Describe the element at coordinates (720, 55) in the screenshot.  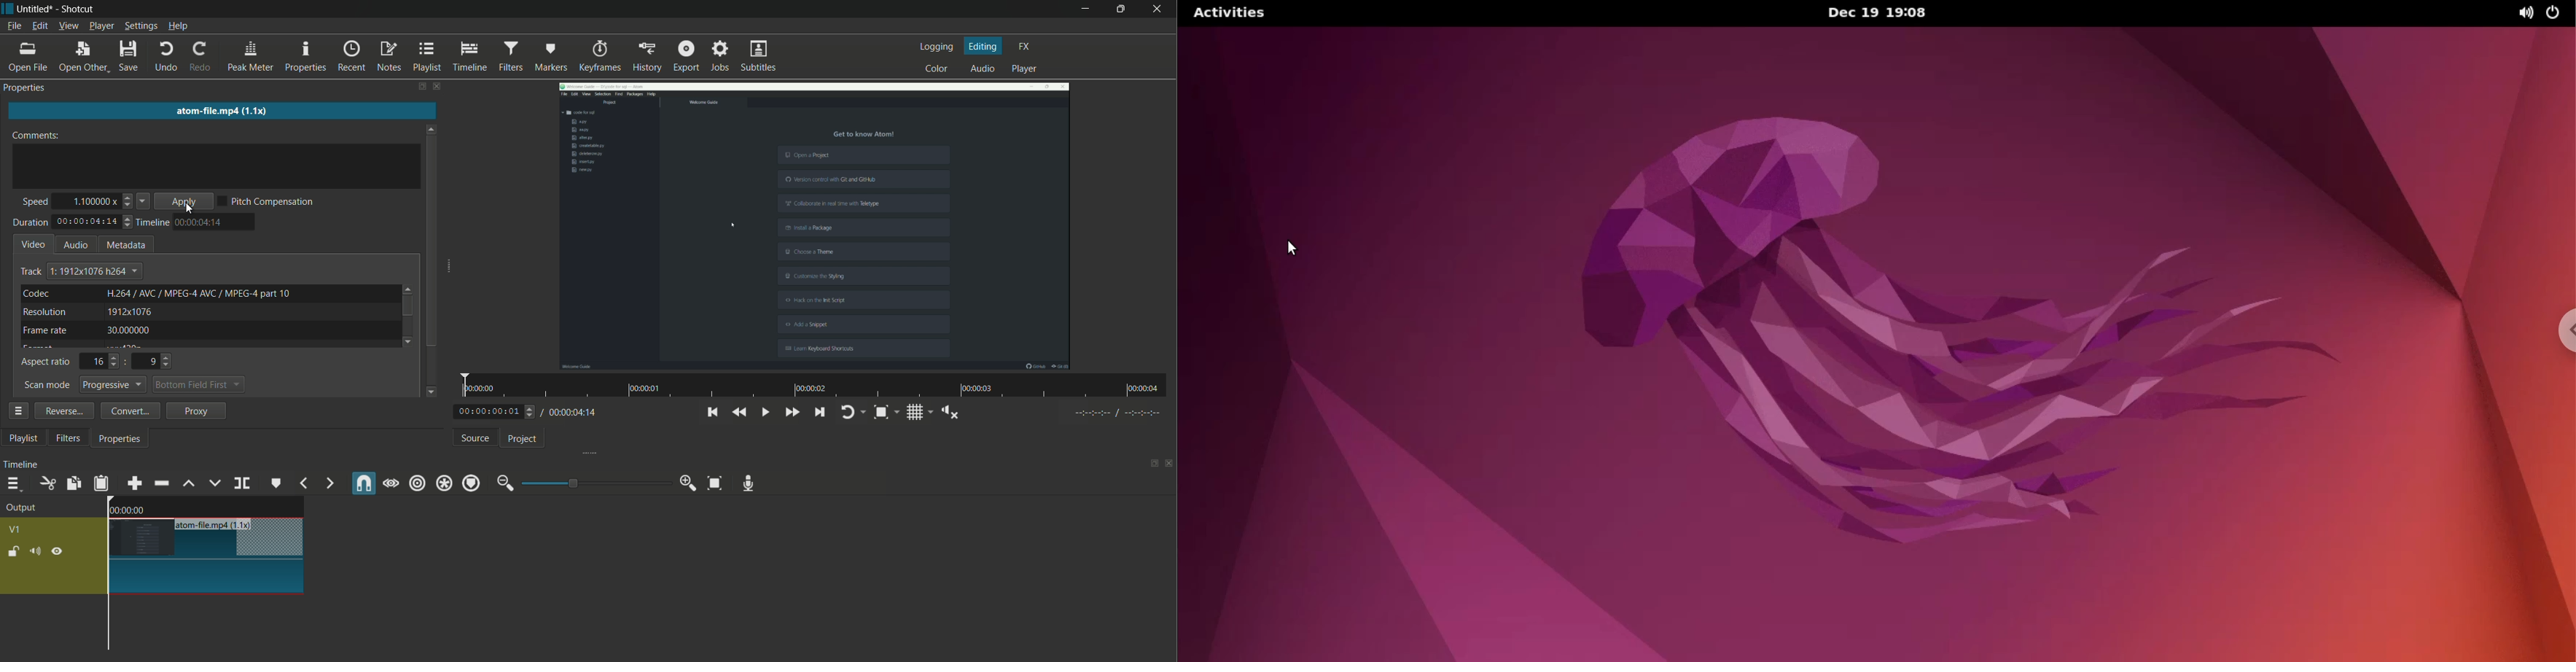
I see `jobs` at that location.